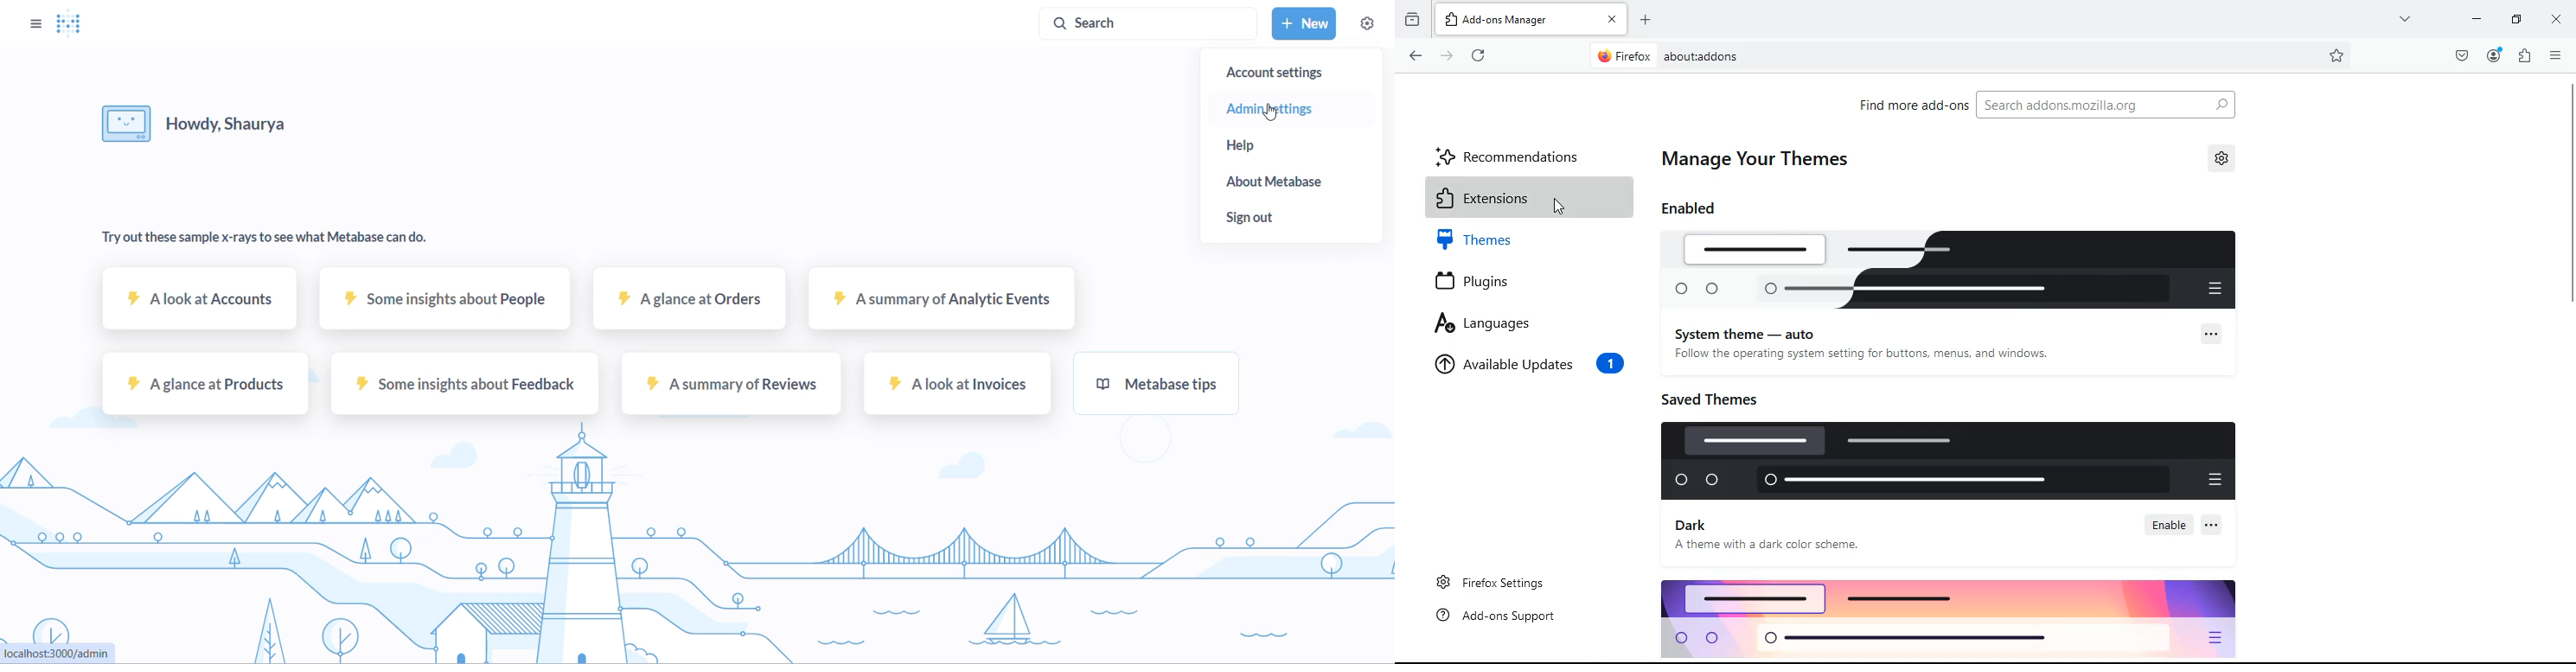 The image size is (2576, 672). Describe the element at coordinates (1867, 356) in the screenshot. I see `Follow the operating system setting for buttons, menus, and windows.` at that location.